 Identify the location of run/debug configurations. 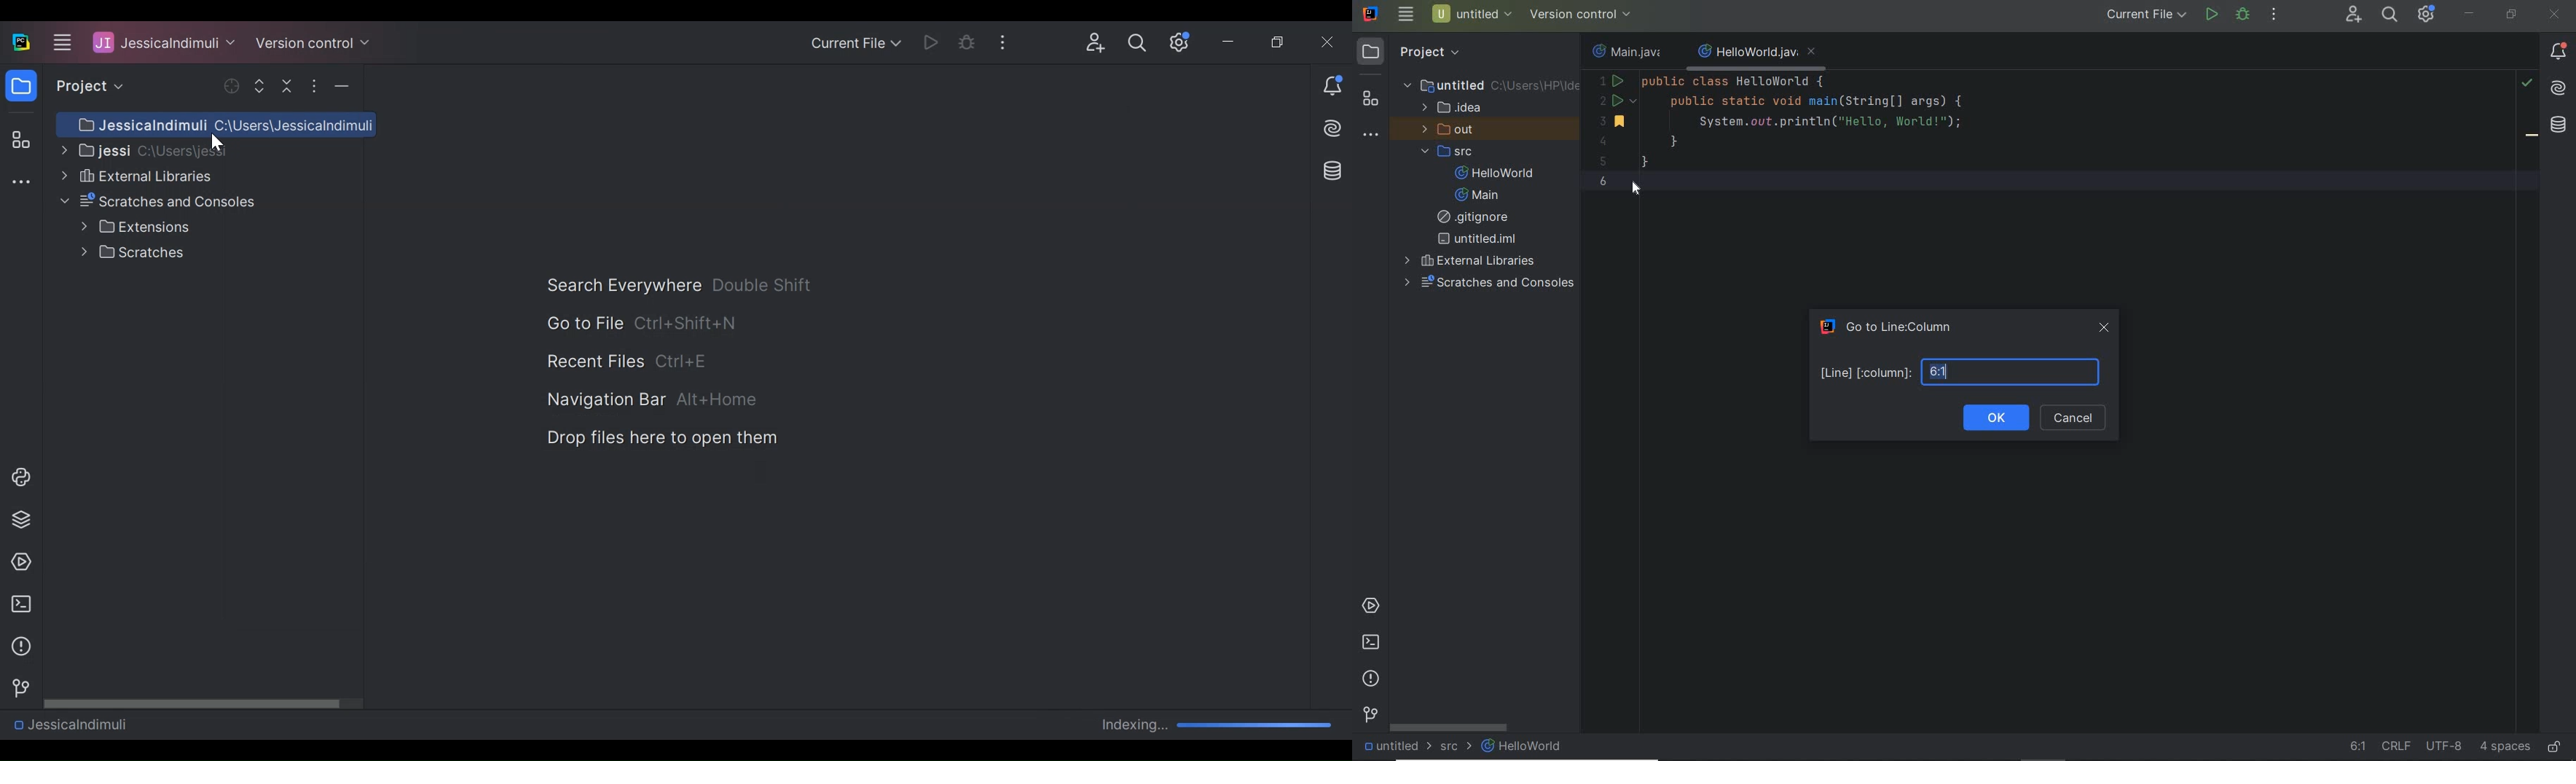
(2148, 15).